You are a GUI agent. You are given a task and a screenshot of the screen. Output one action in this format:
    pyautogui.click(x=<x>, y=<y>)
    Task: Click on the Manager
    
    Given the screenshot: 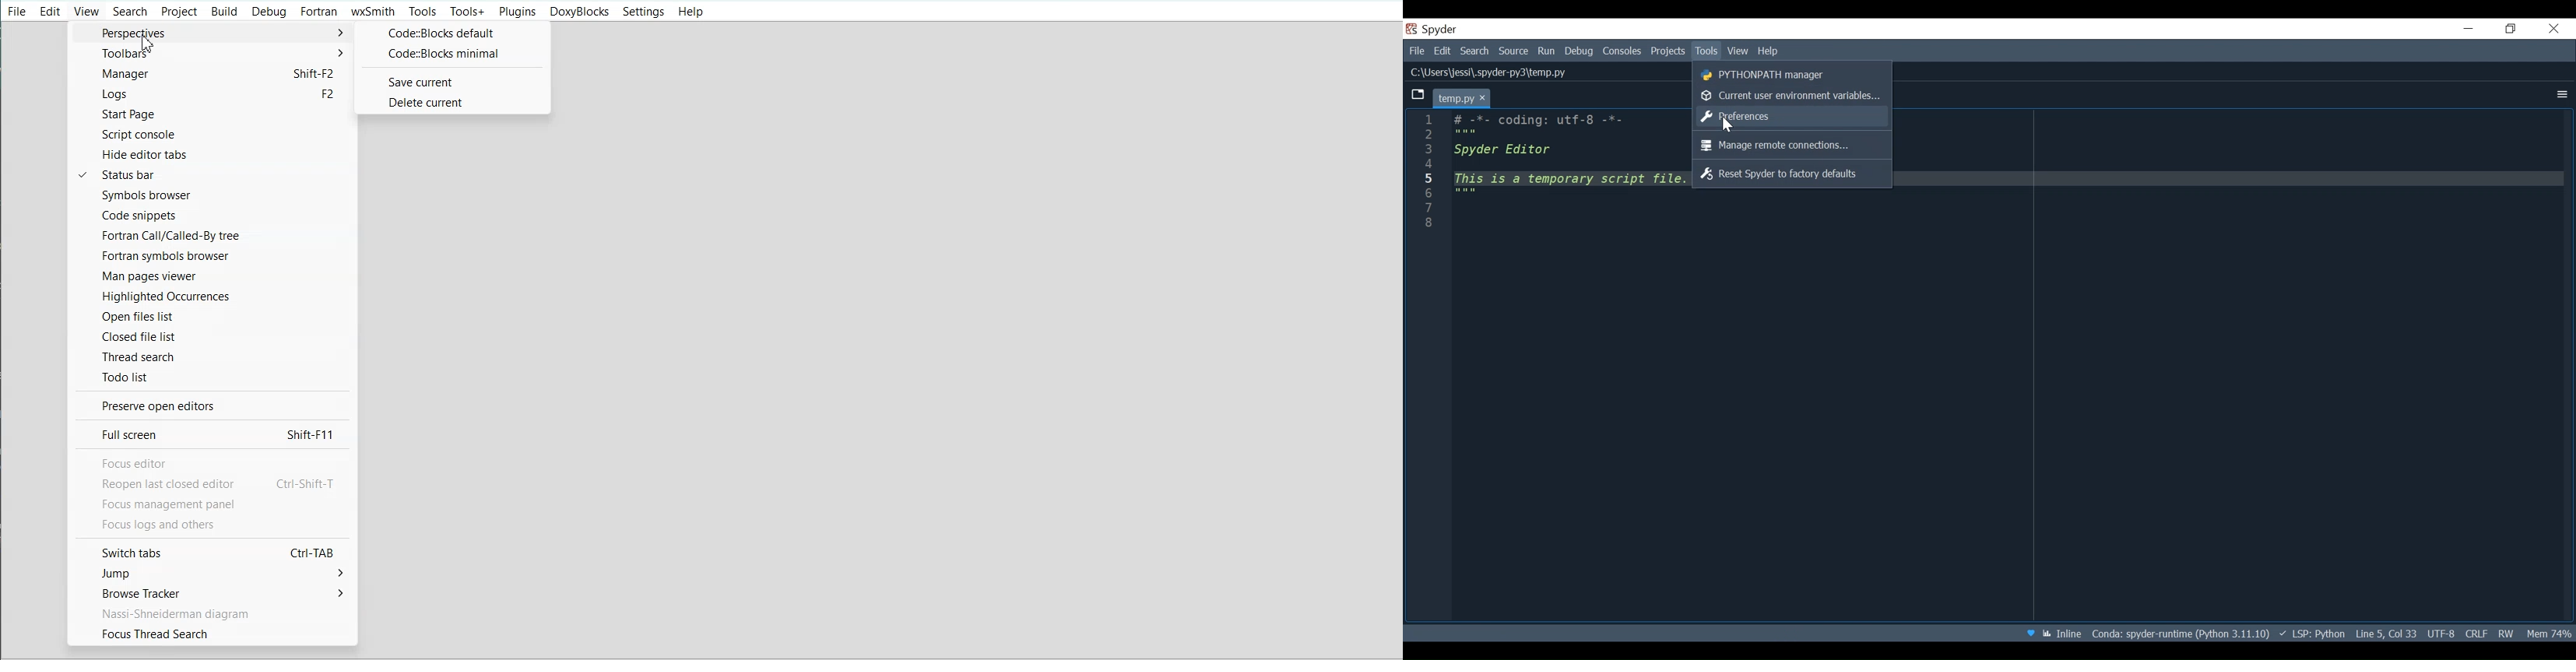 What is the action you would take?
    pyautogui.click(x=213, y=75)
    